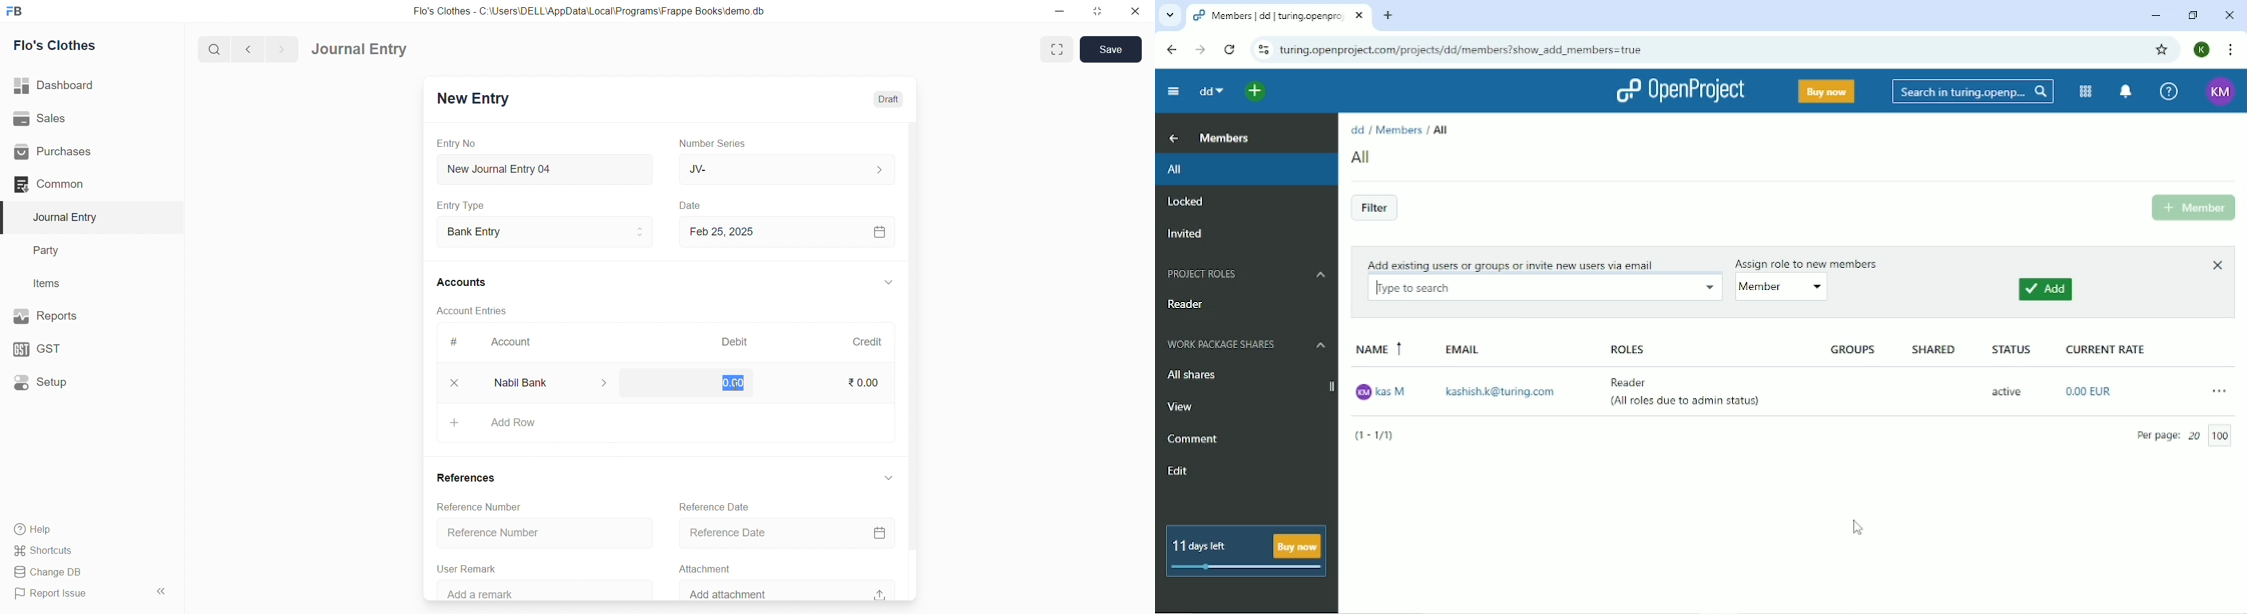 The width and height of the screenshot is (2268, 616). I want to click on Reference Number, so click(470, 505).